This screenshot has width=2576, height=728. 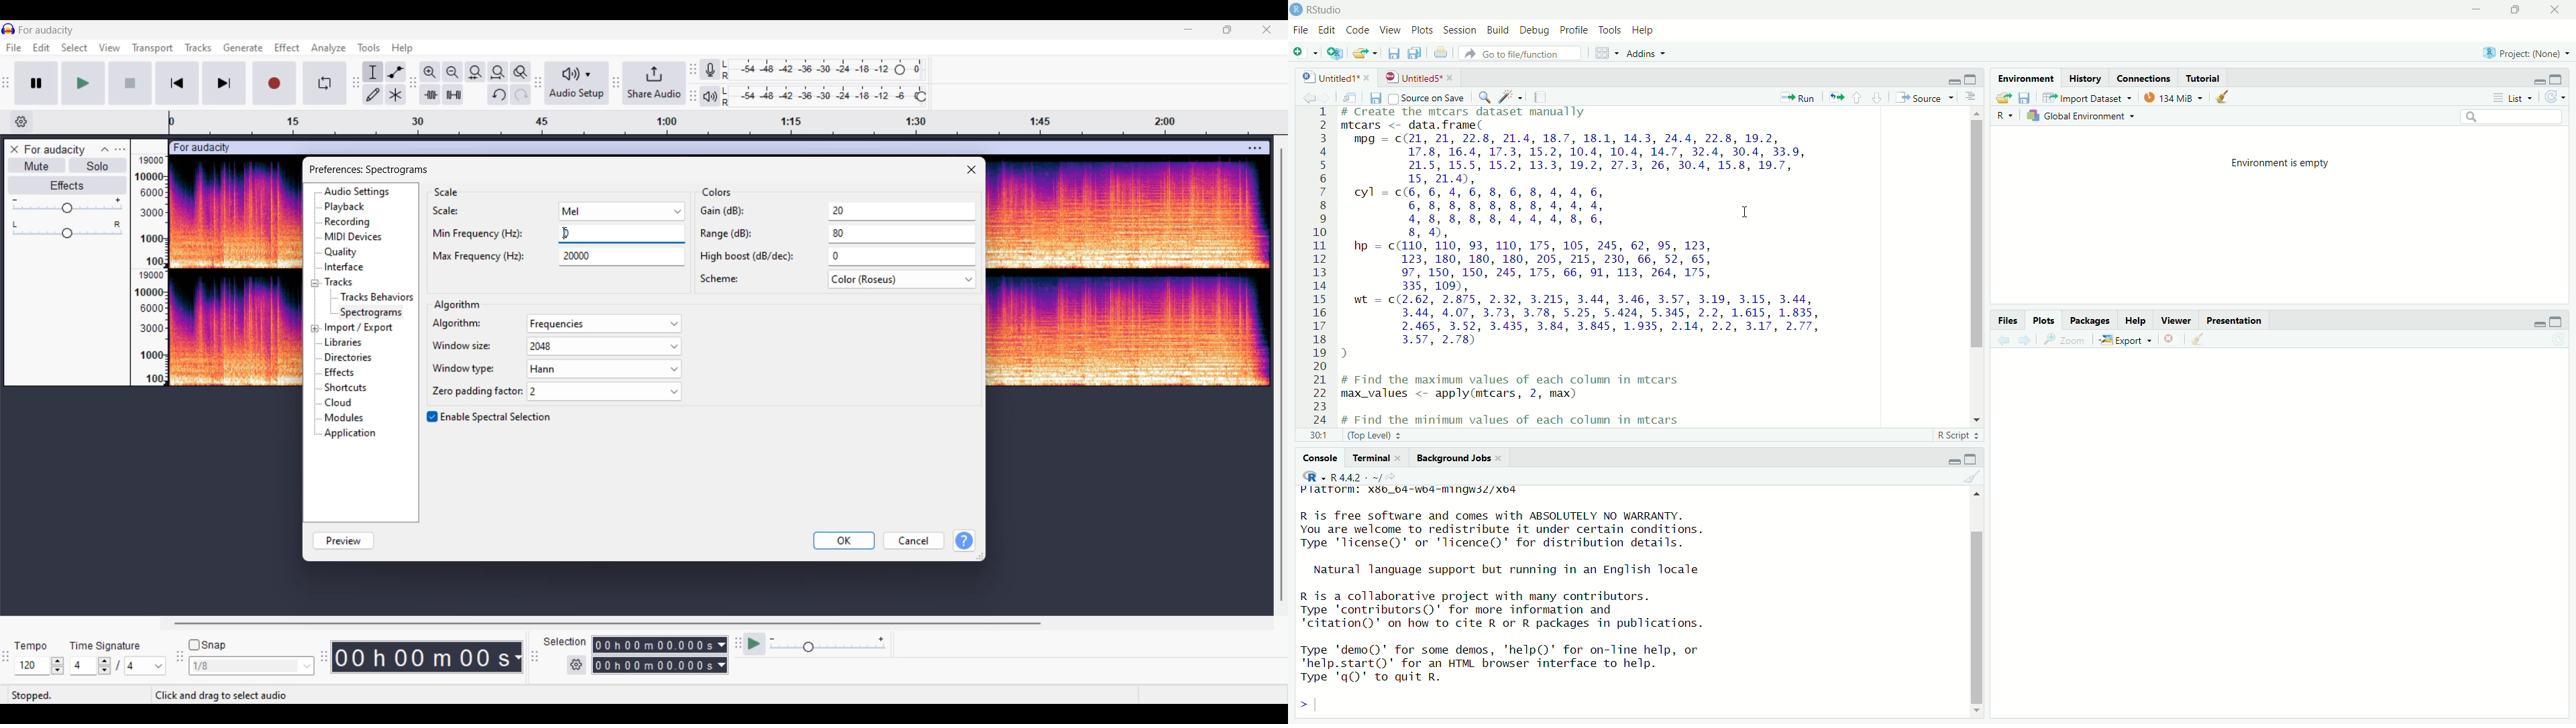 What do you see at coordinates (1267, 29) in the screenshot?
I see `Close interface` at bounding box center [1267, 29].